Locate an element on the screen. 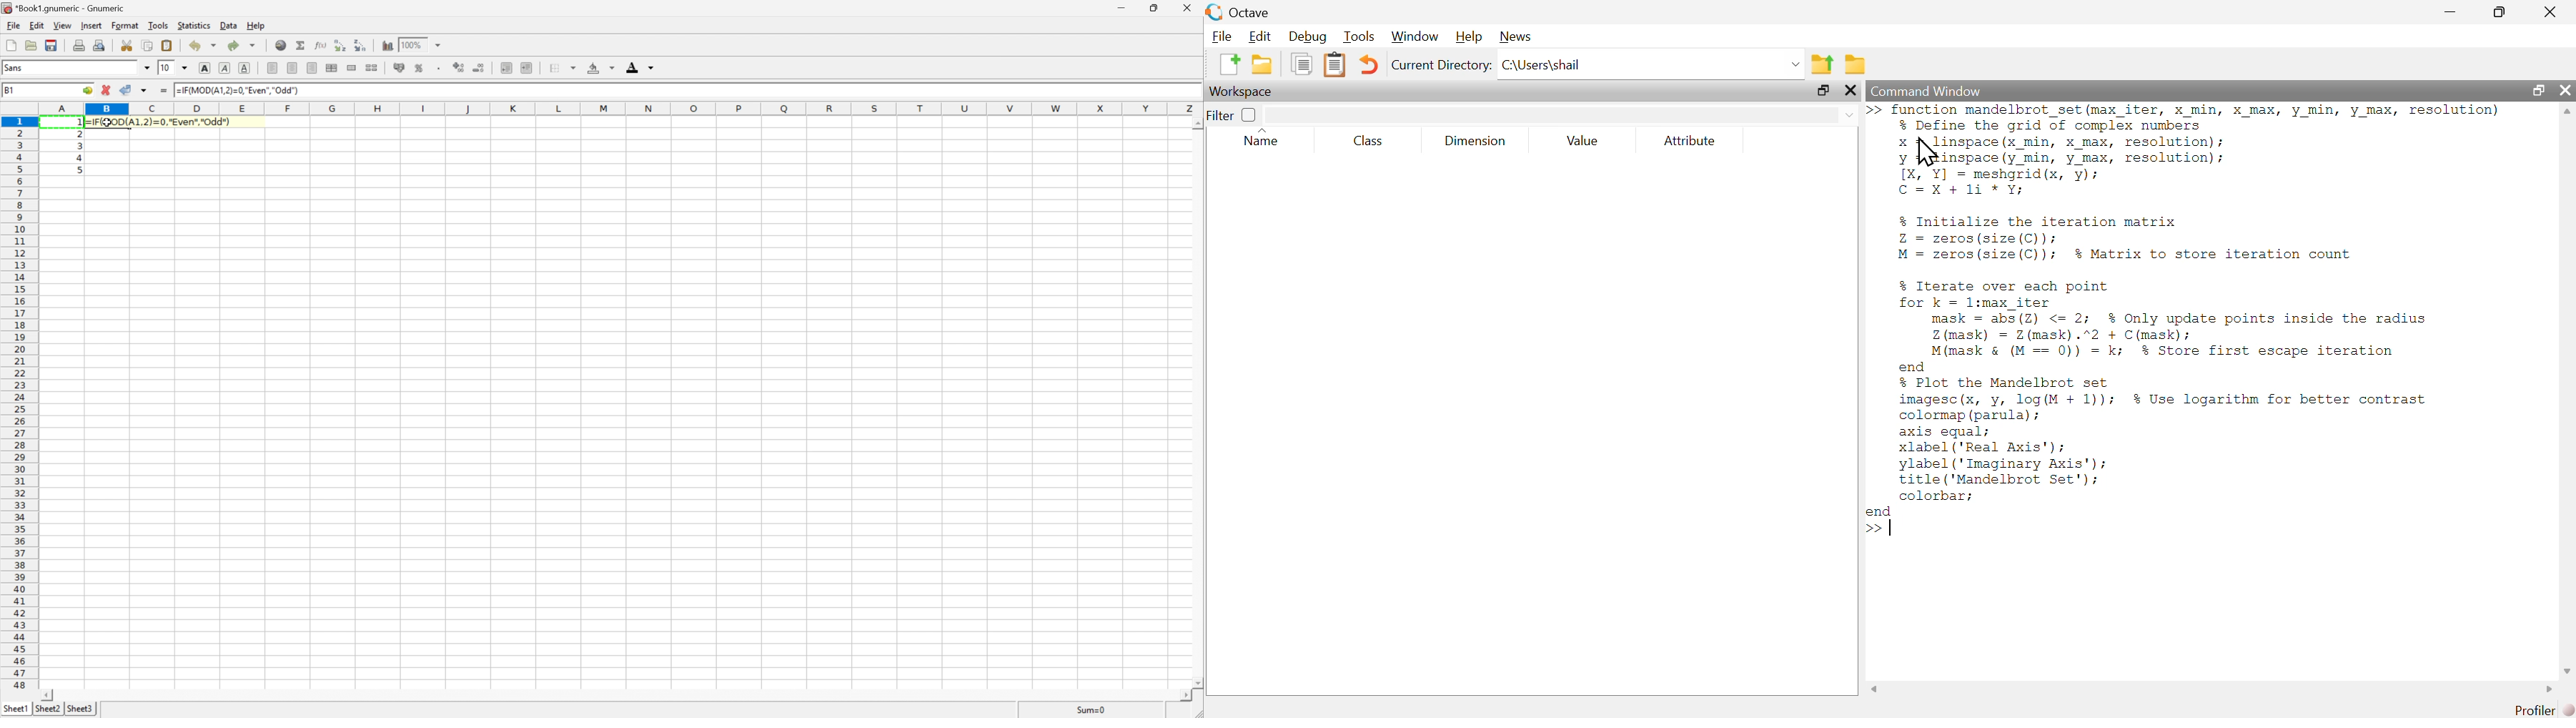  Align Left is located at coordinates (273, 68).